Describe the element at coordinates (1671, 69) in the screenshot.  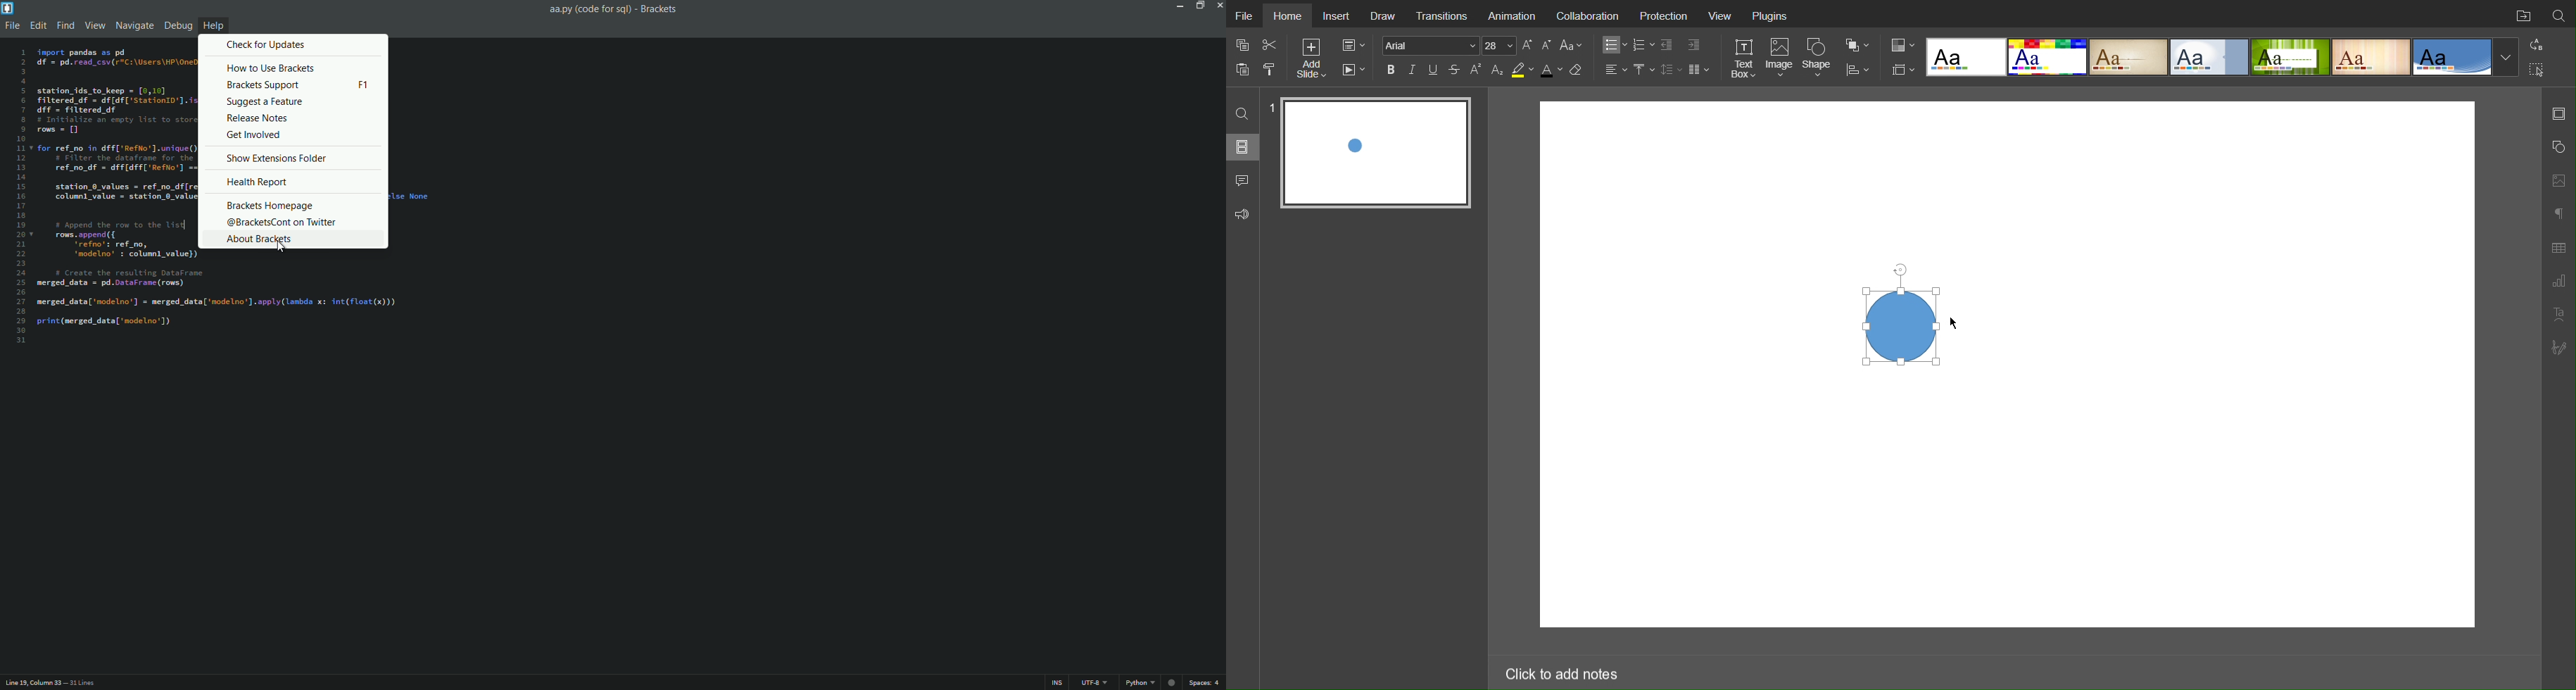
I see `Line Spacing` at that location.